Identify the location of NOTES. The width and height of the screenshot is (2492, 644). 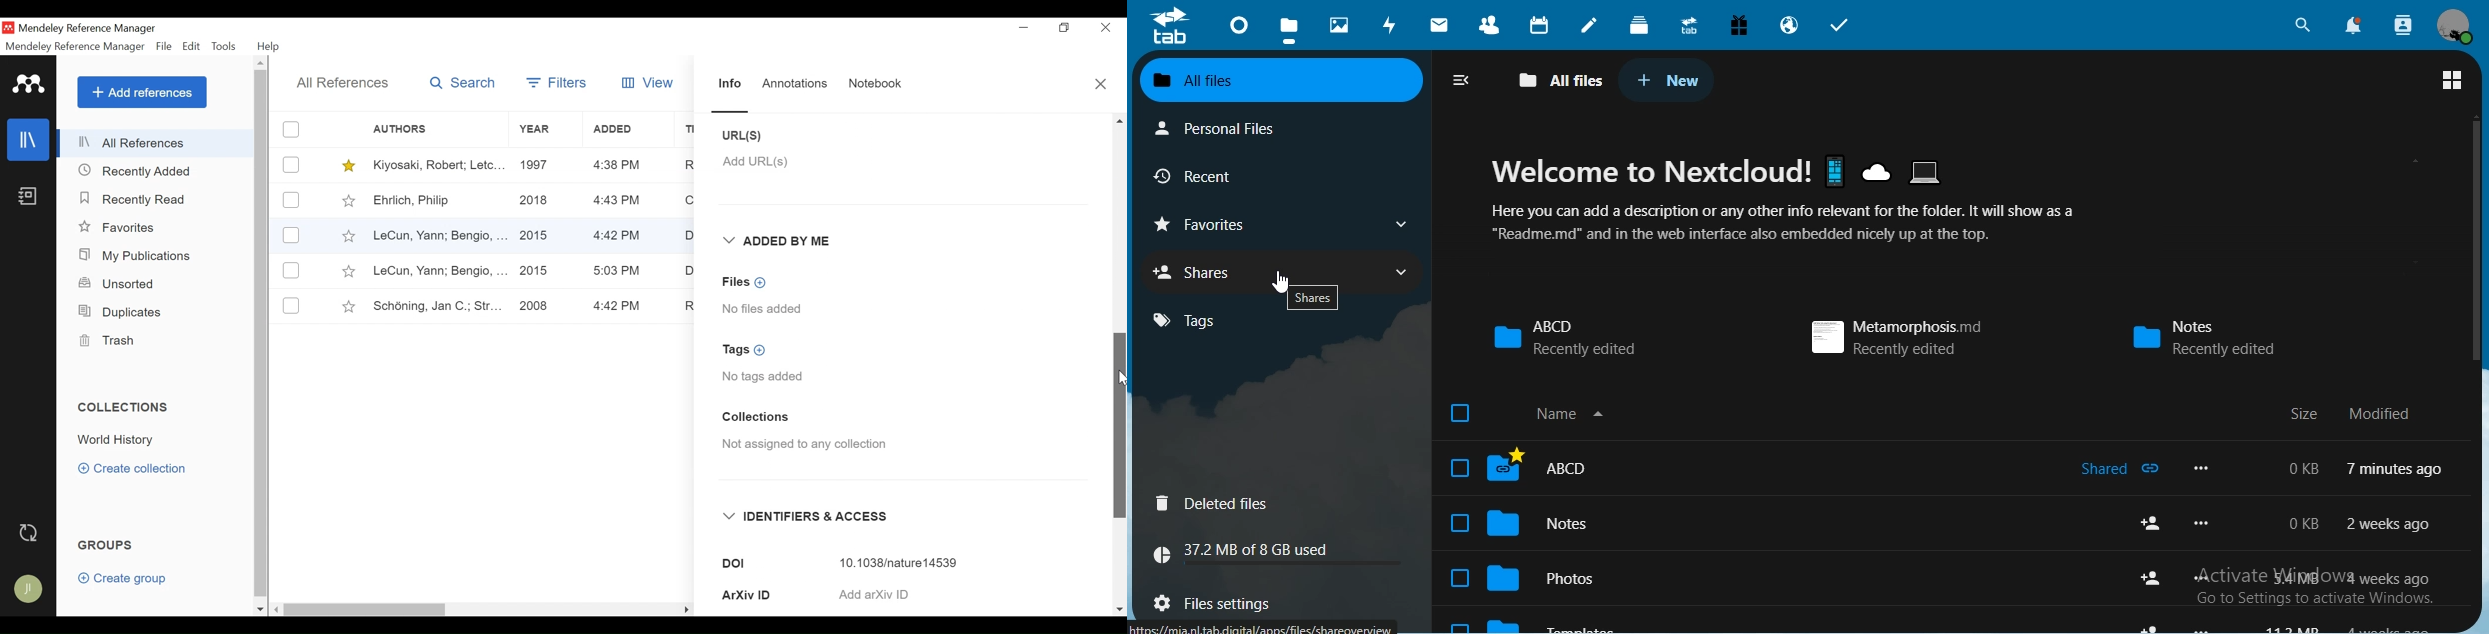
(1765, 523).